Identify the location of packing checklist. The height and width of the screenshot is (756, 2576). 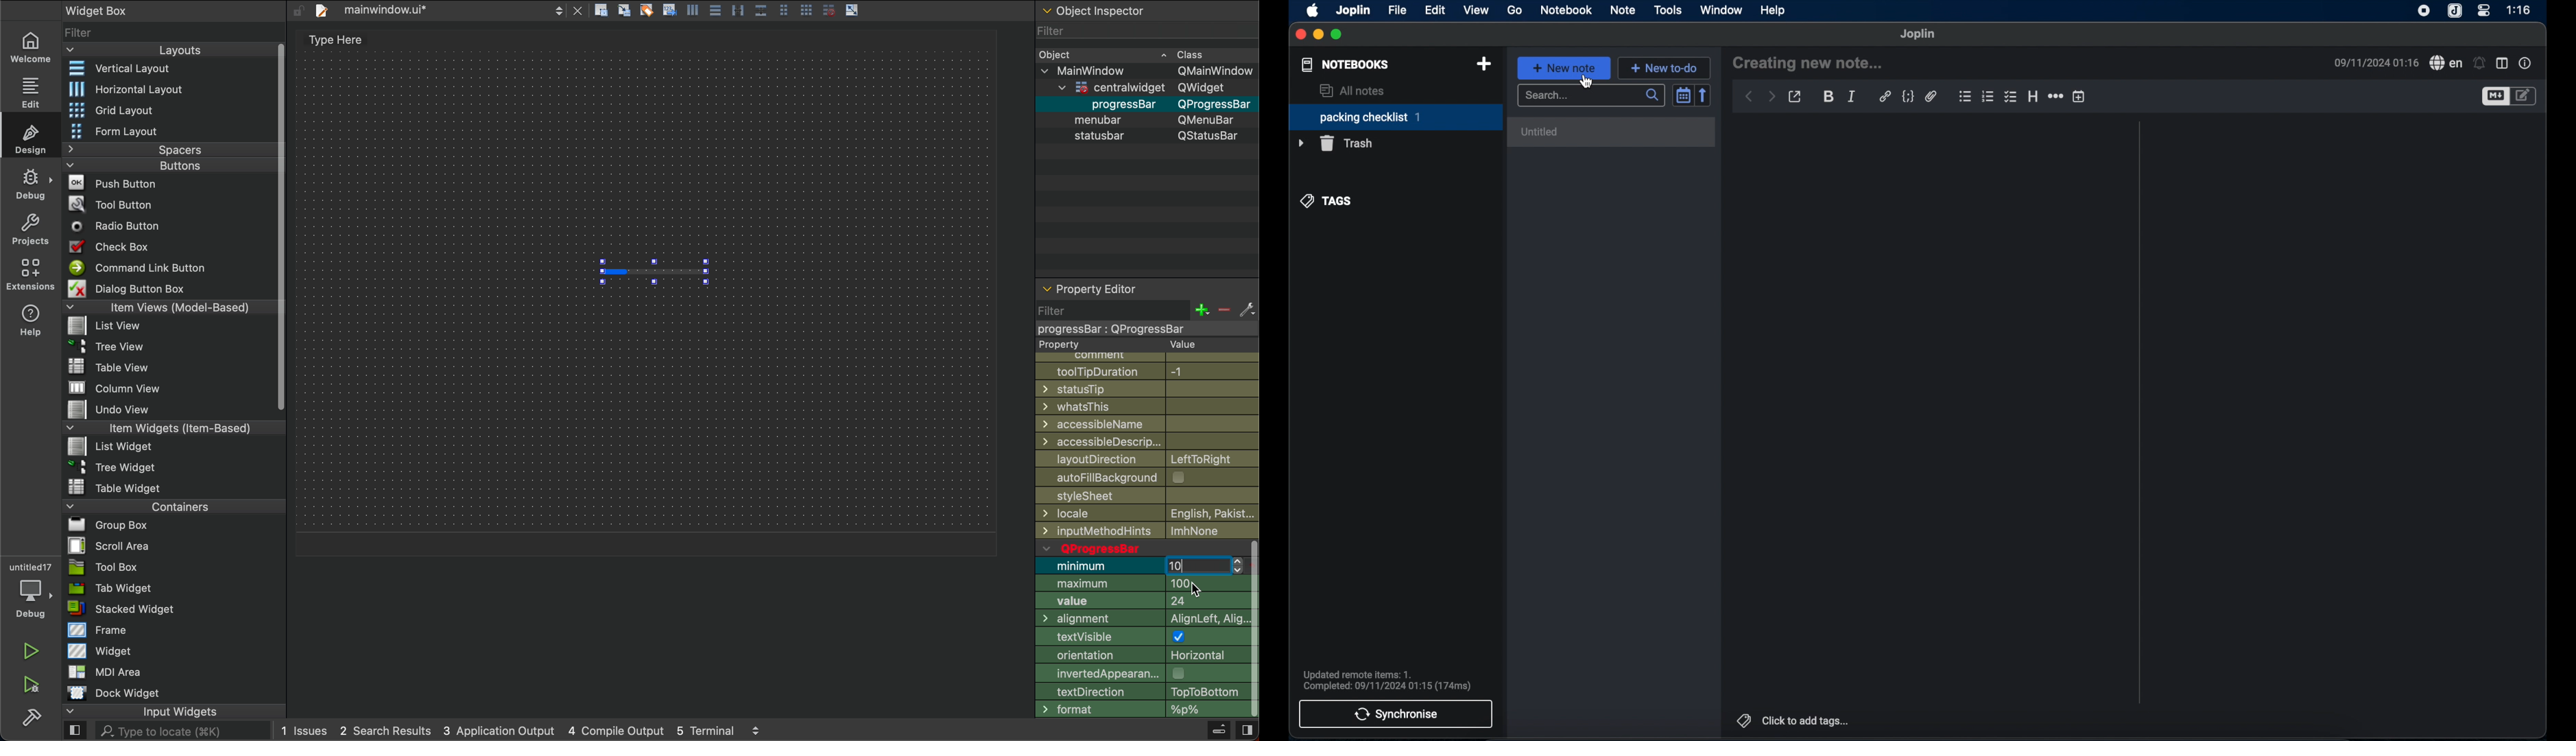
(1395, 117).